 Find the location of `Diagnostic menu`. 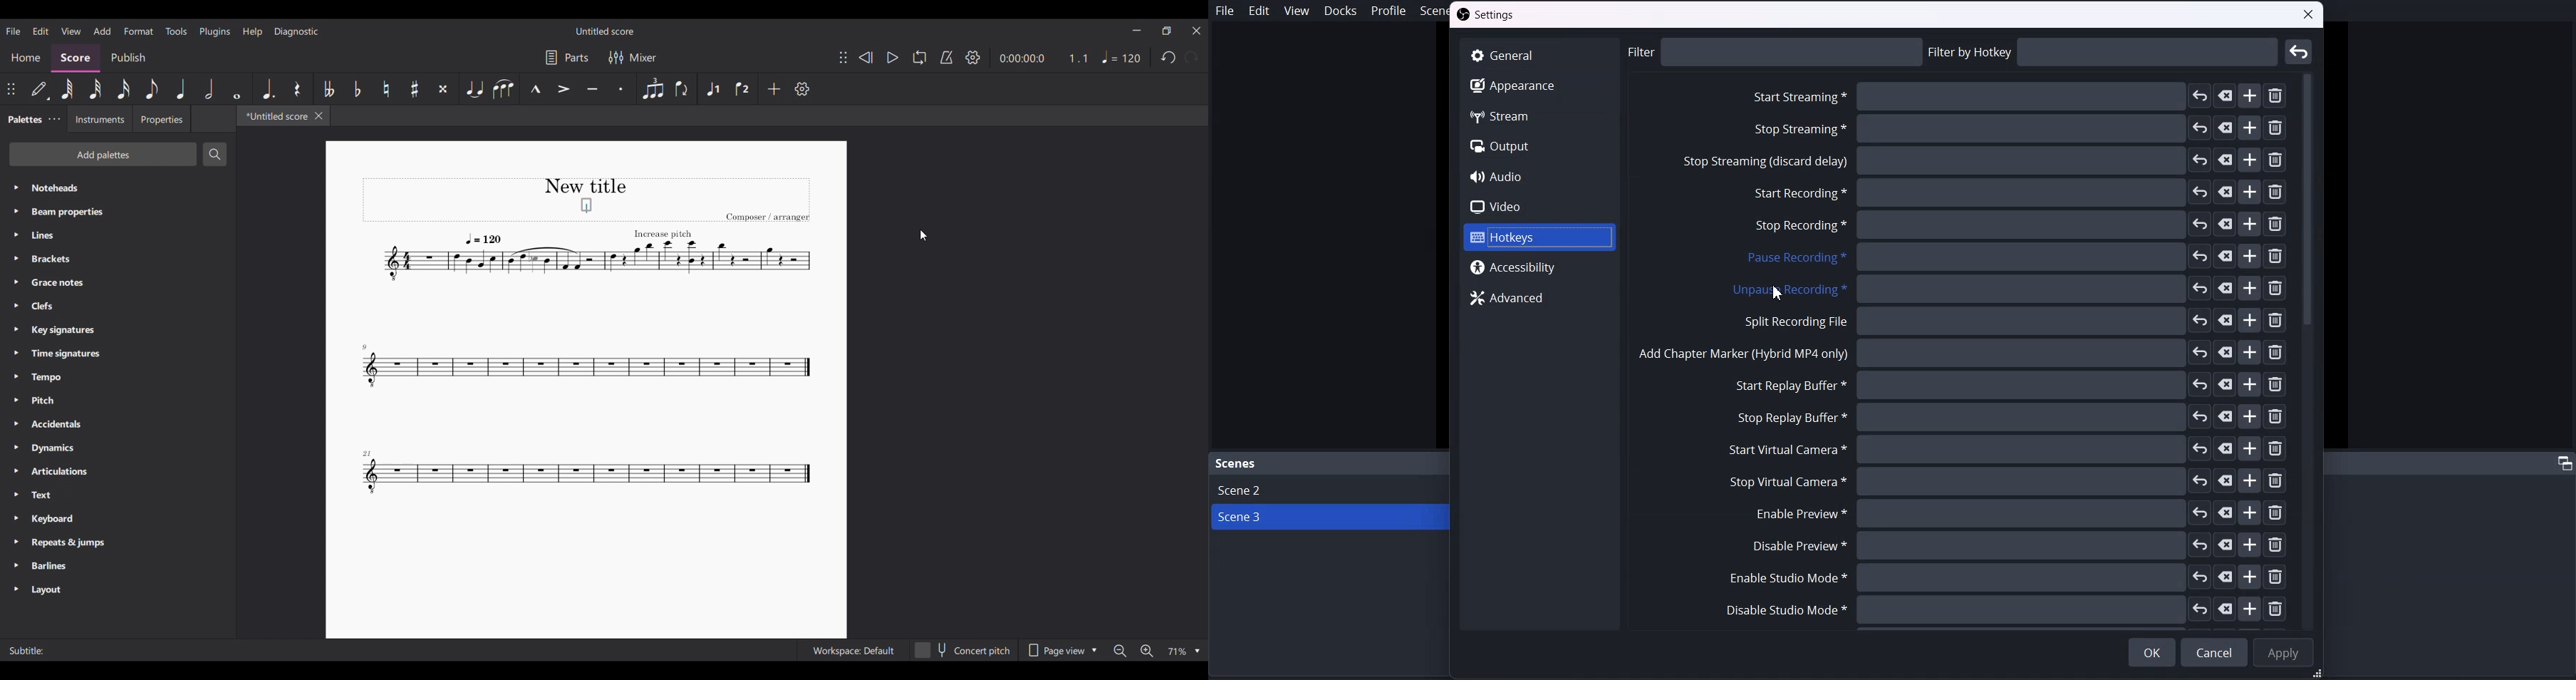

Diagnostic menu is located at coordinates (296, 31).